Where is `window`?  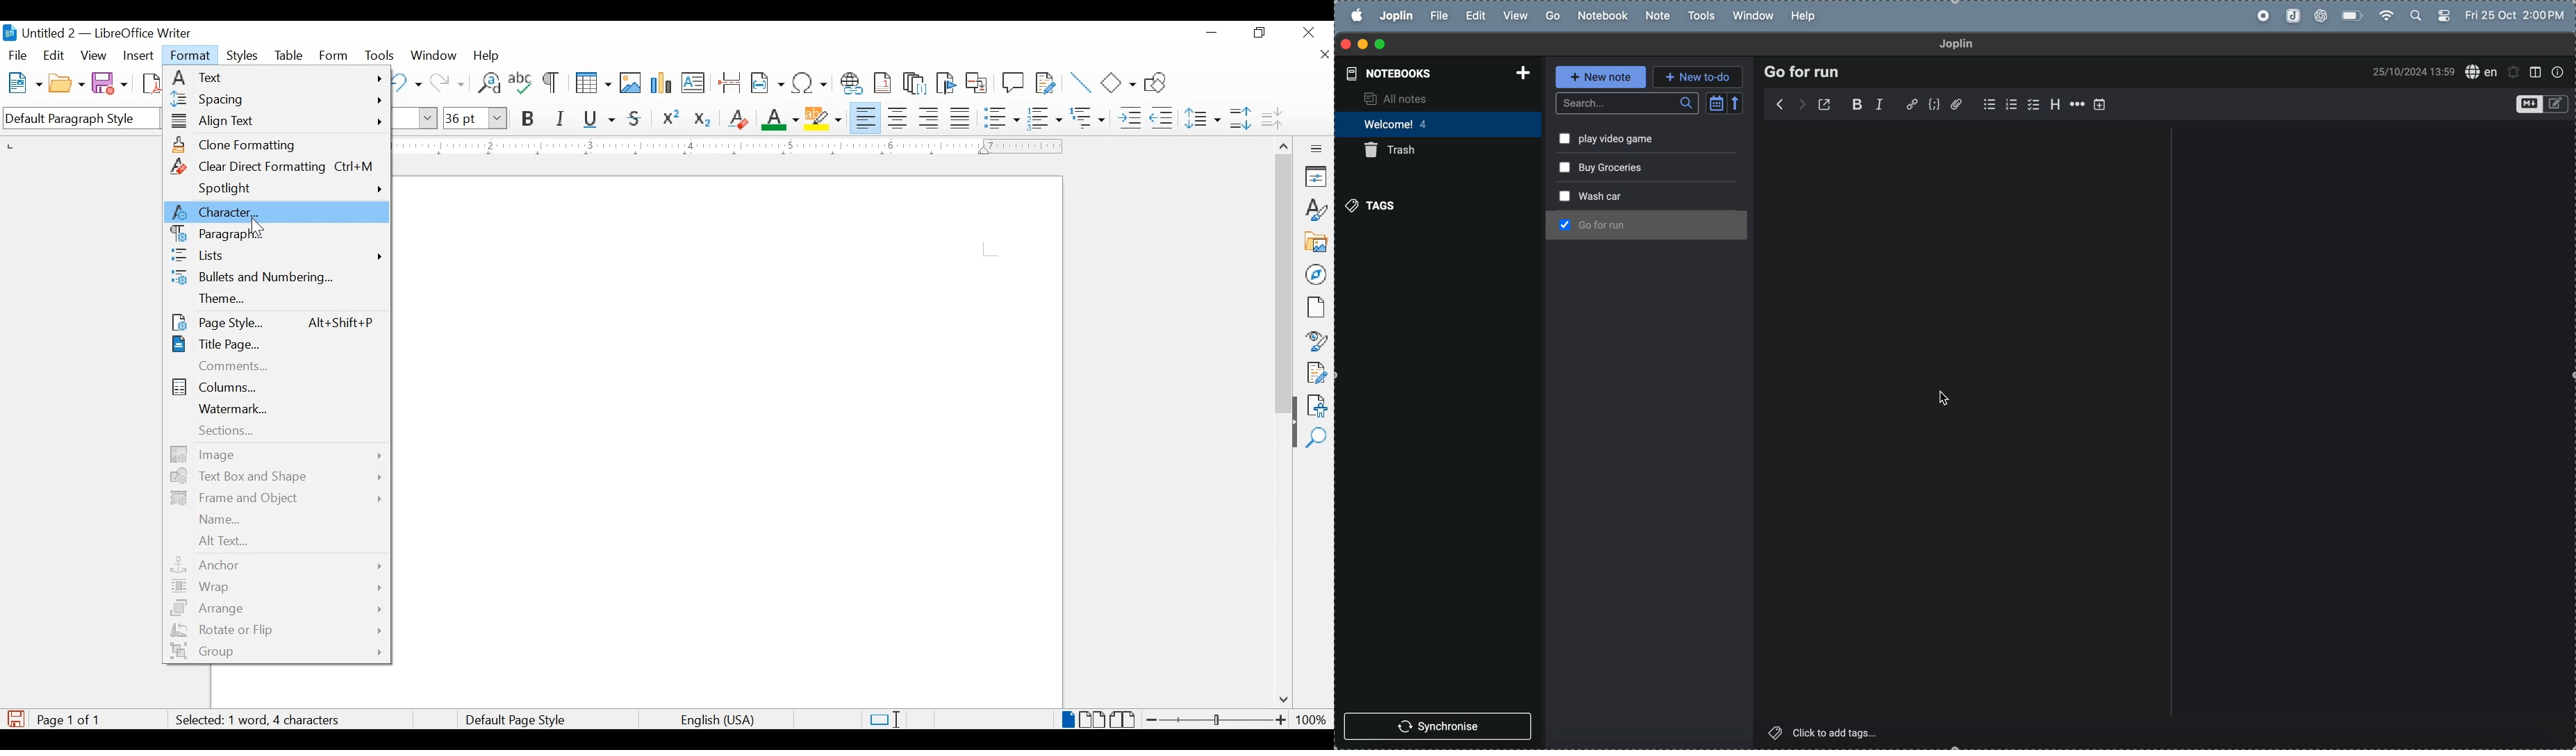
window is located at coordinates (435, 56).